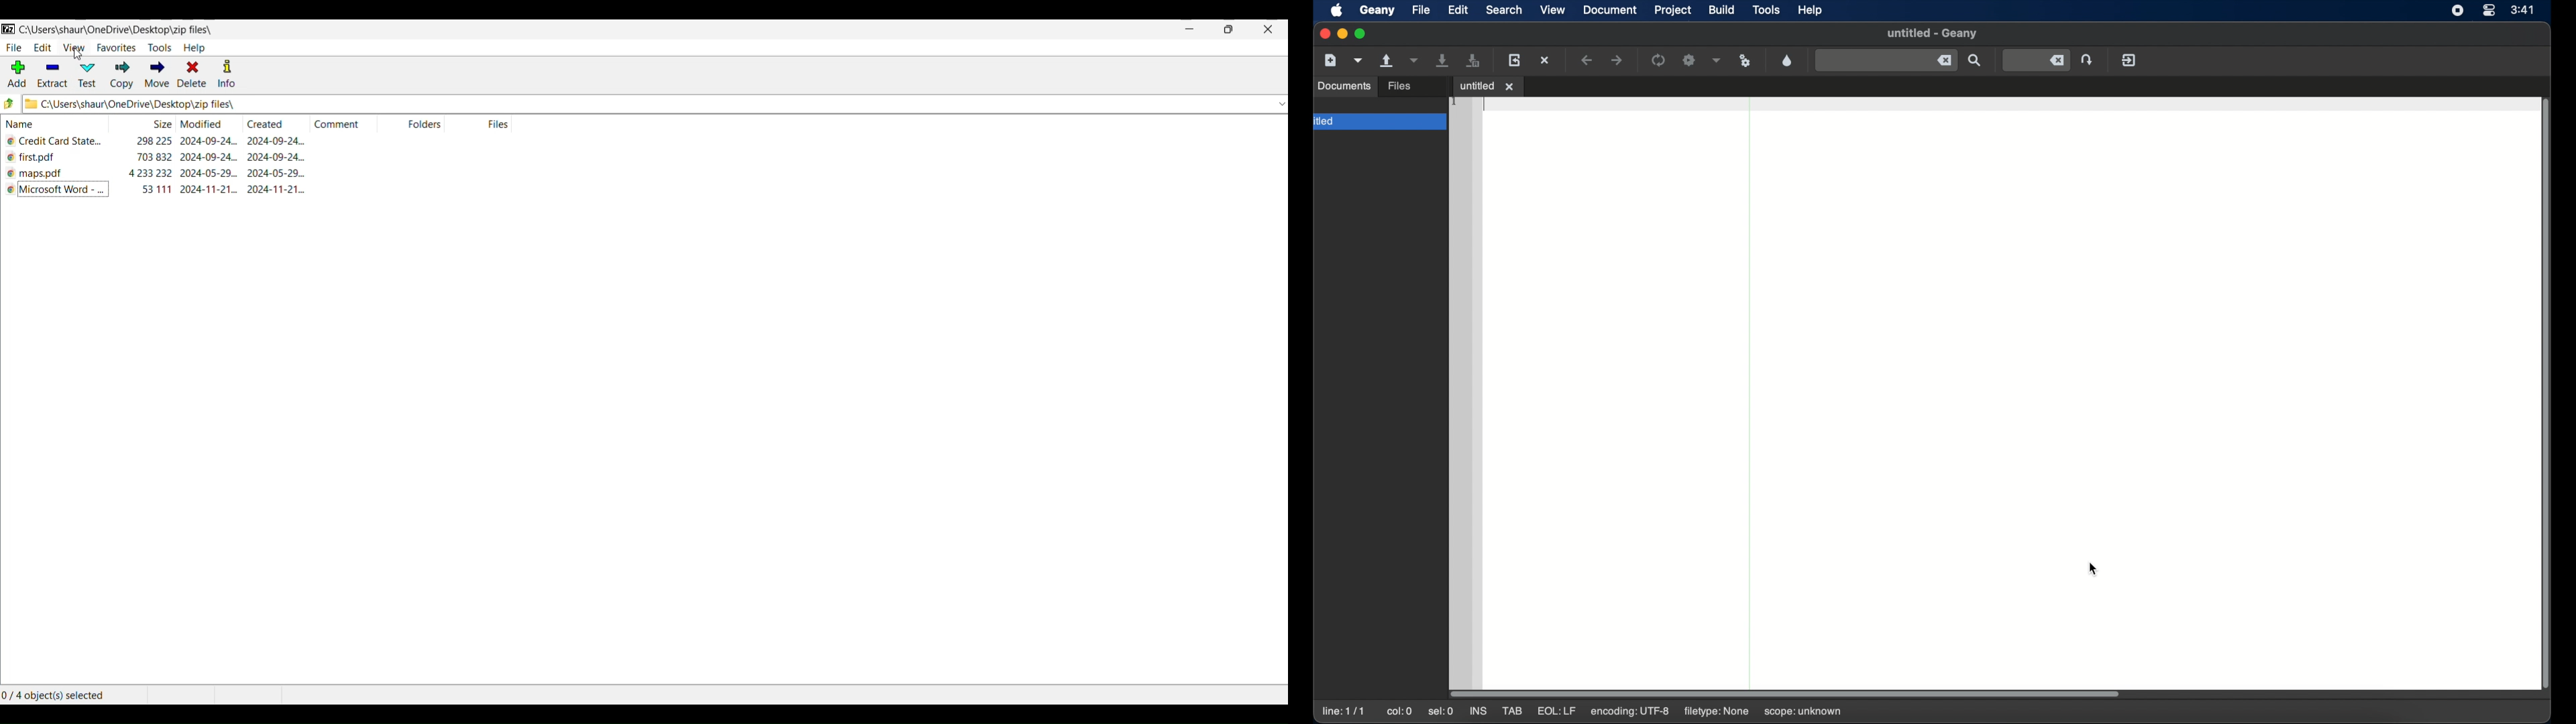 The width and height of the screenshot is (2576, 728). Describe the element at coordinates (160, 125) in the screenshot. I see `size` at that location.